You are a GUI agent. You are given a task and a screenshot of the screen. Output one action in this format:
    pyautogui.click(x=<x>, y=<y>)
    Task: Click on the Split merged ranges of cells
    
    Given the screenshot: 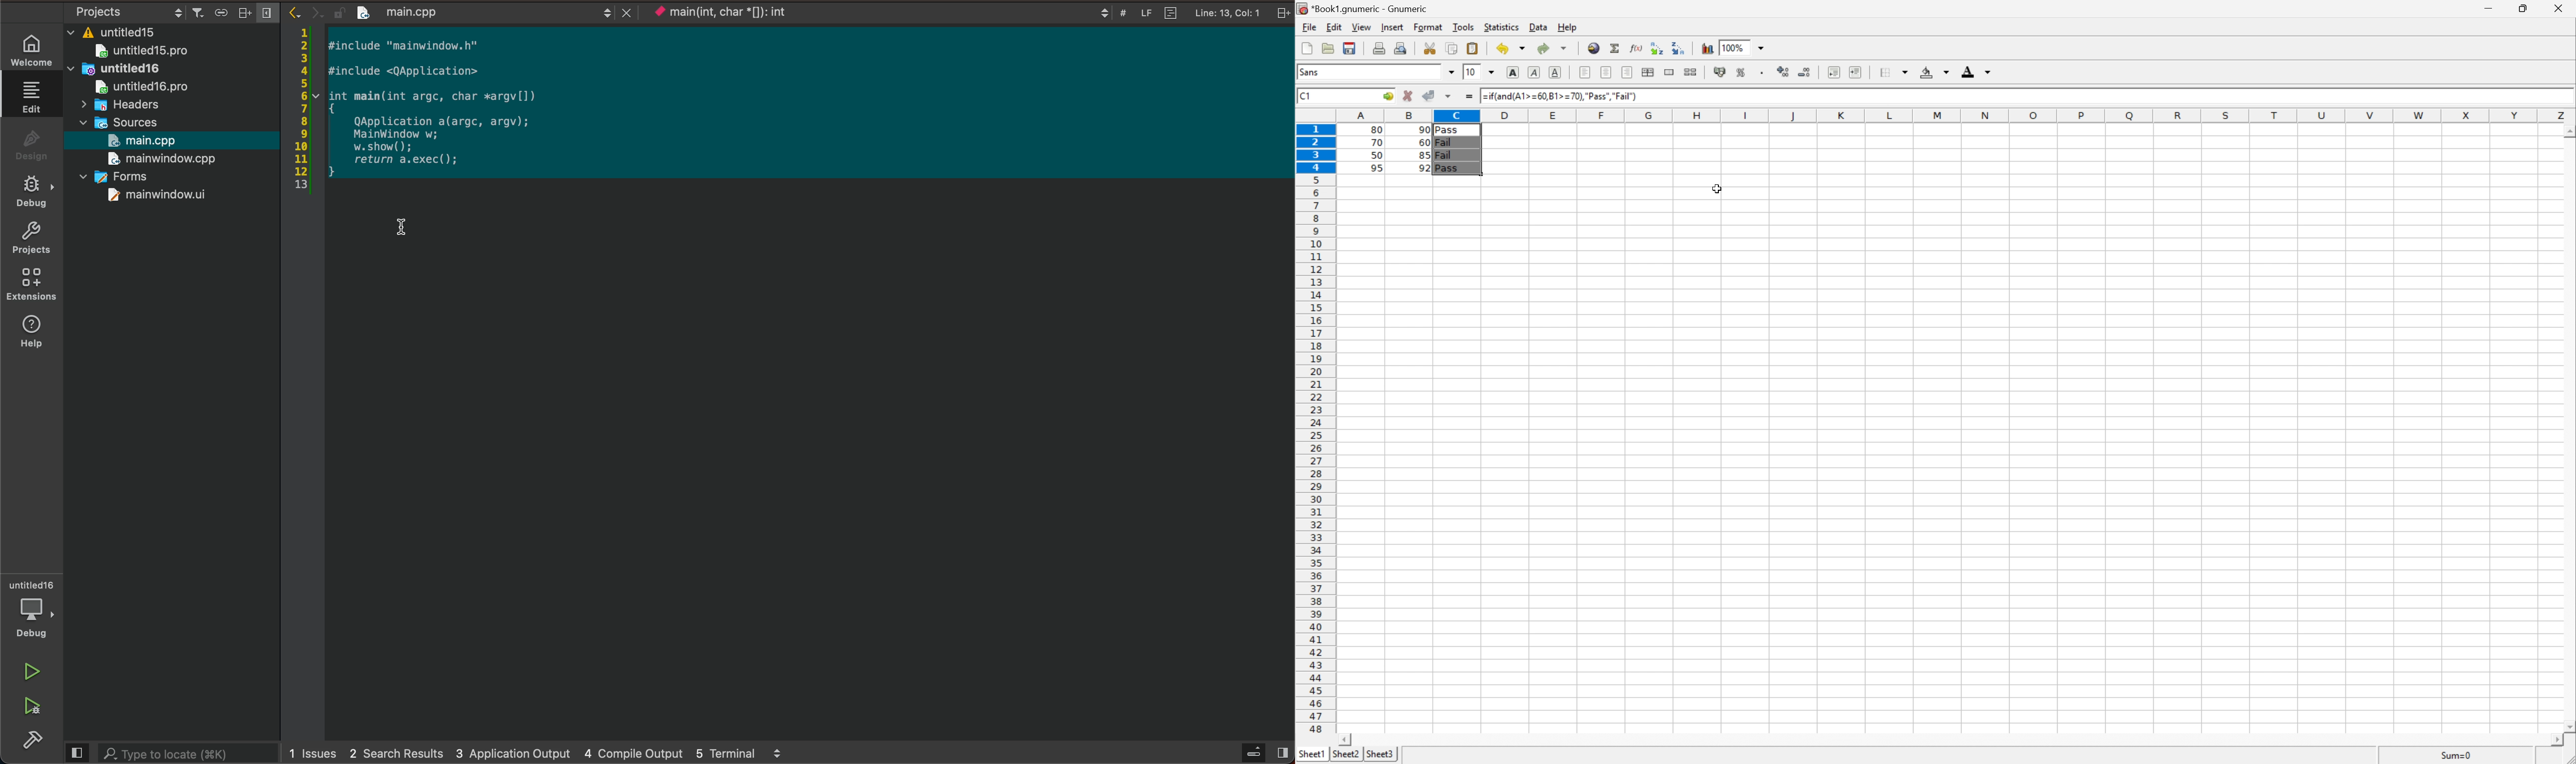 What is the action you would take?
    pyautogui.click(x=1692, y=72)
    